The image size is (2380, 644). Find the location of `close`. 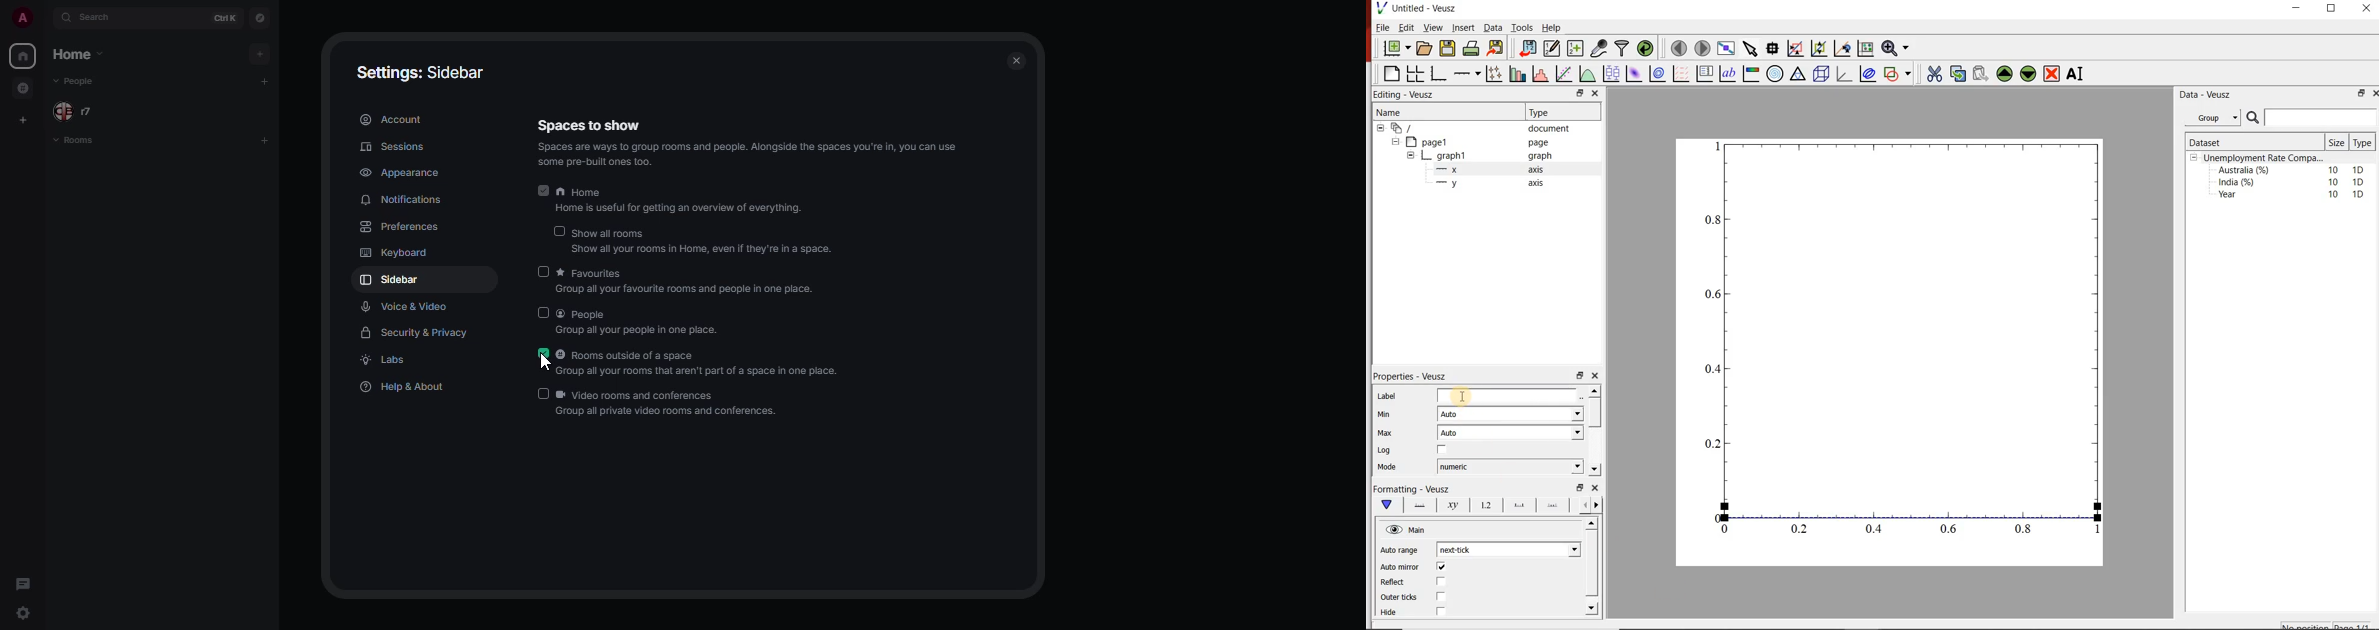

close is located at coordinates (1596, 376).